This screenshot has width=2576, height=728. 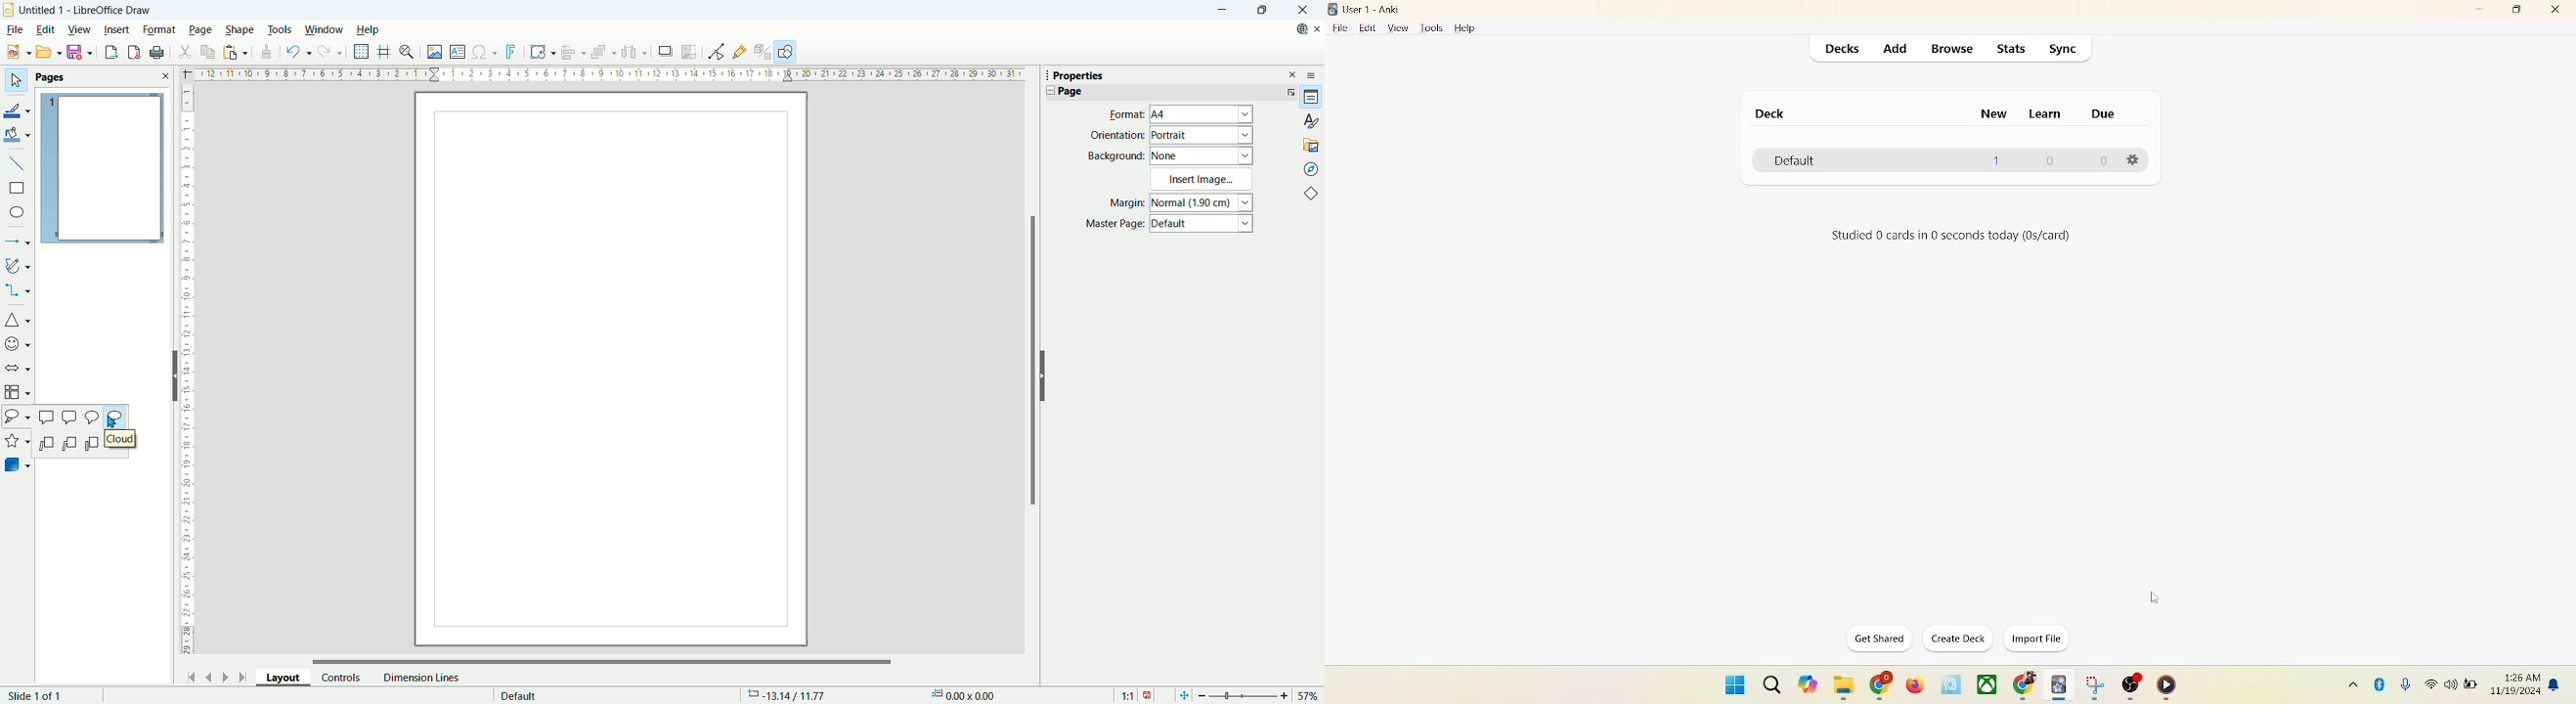 I want to click on helpline, so click(x=384, y=52).